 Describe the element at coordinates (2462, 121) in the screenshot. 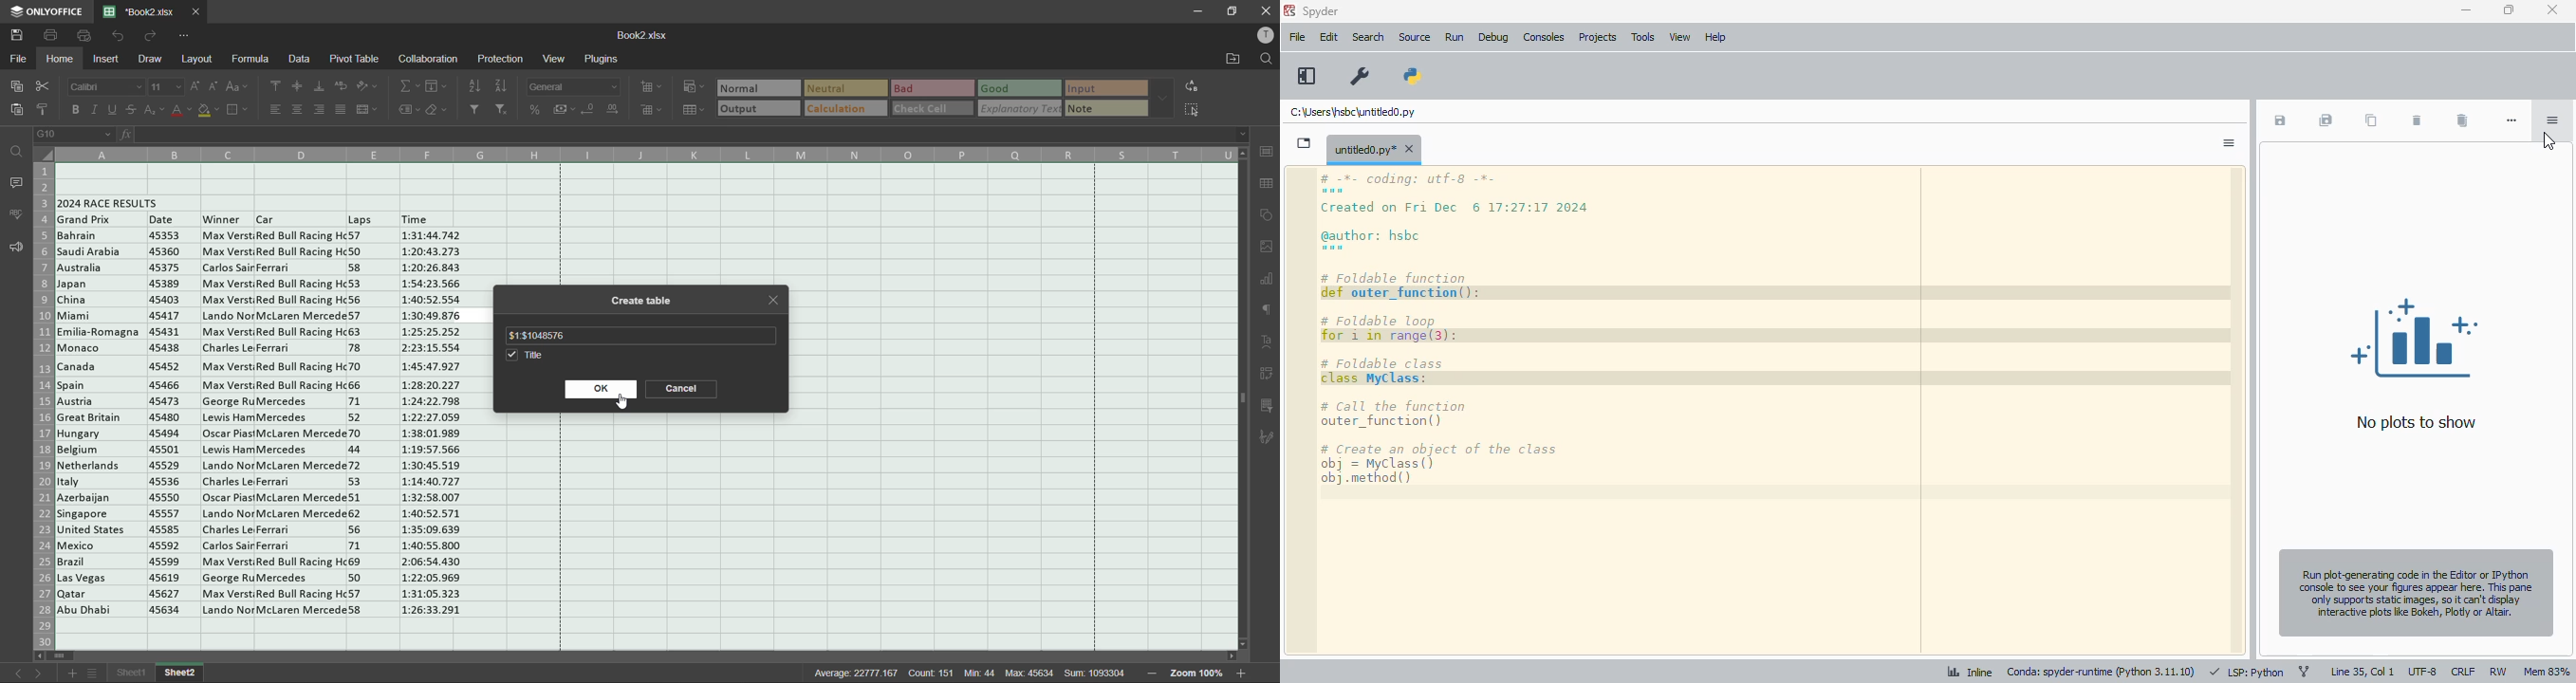

I see `remove all plots` at that location.